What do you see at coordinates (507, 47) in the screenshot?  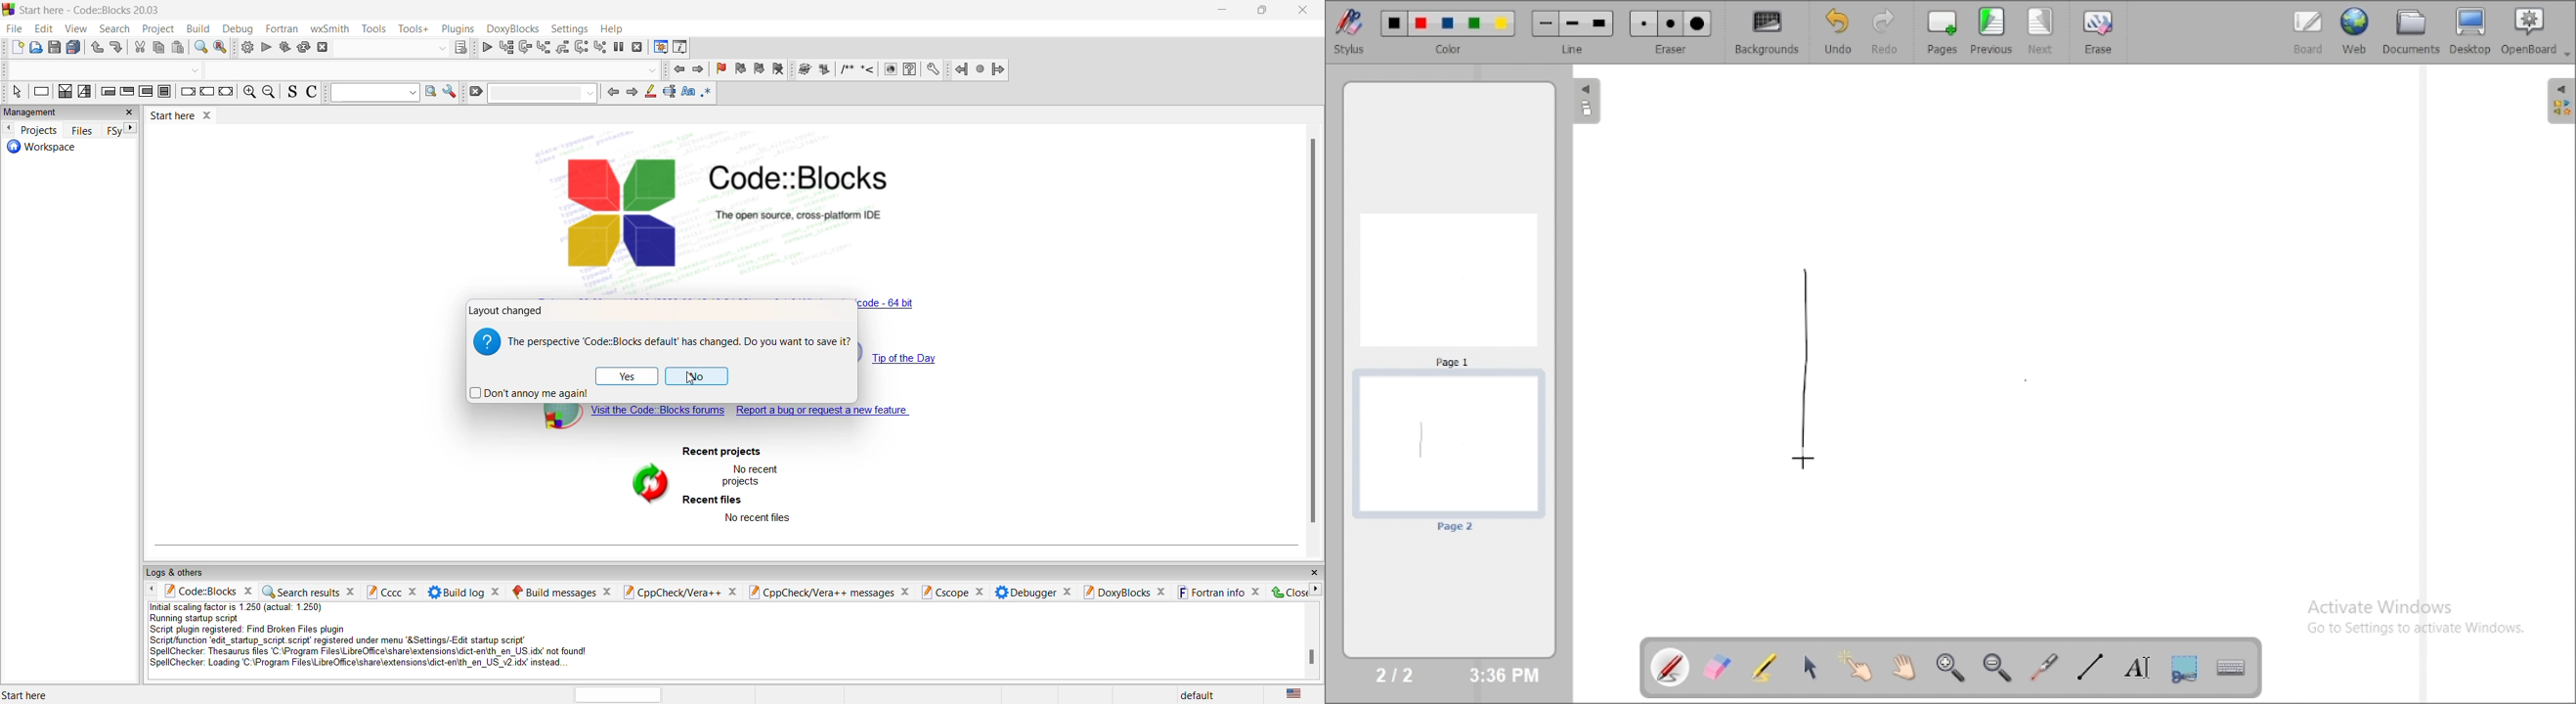 I see `run to cursor` at bounding box center [507, 47].